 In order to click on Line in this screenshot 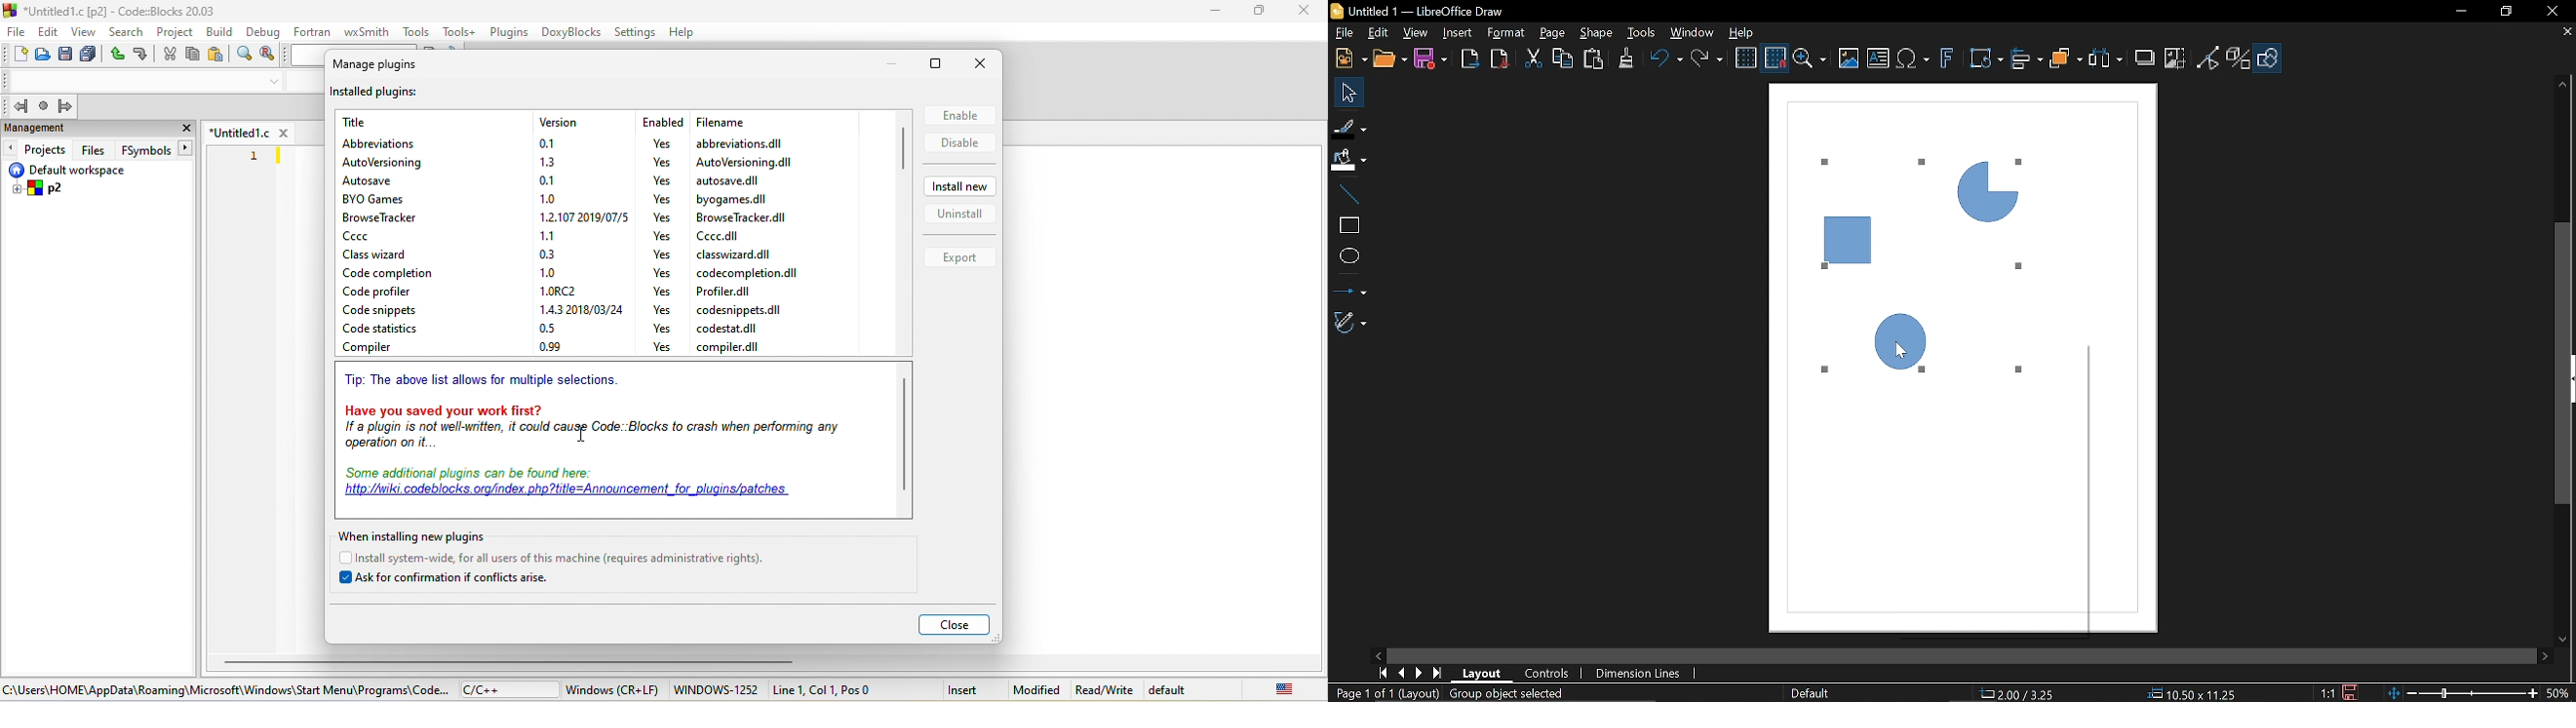, I will do `click(1346, 190)`.